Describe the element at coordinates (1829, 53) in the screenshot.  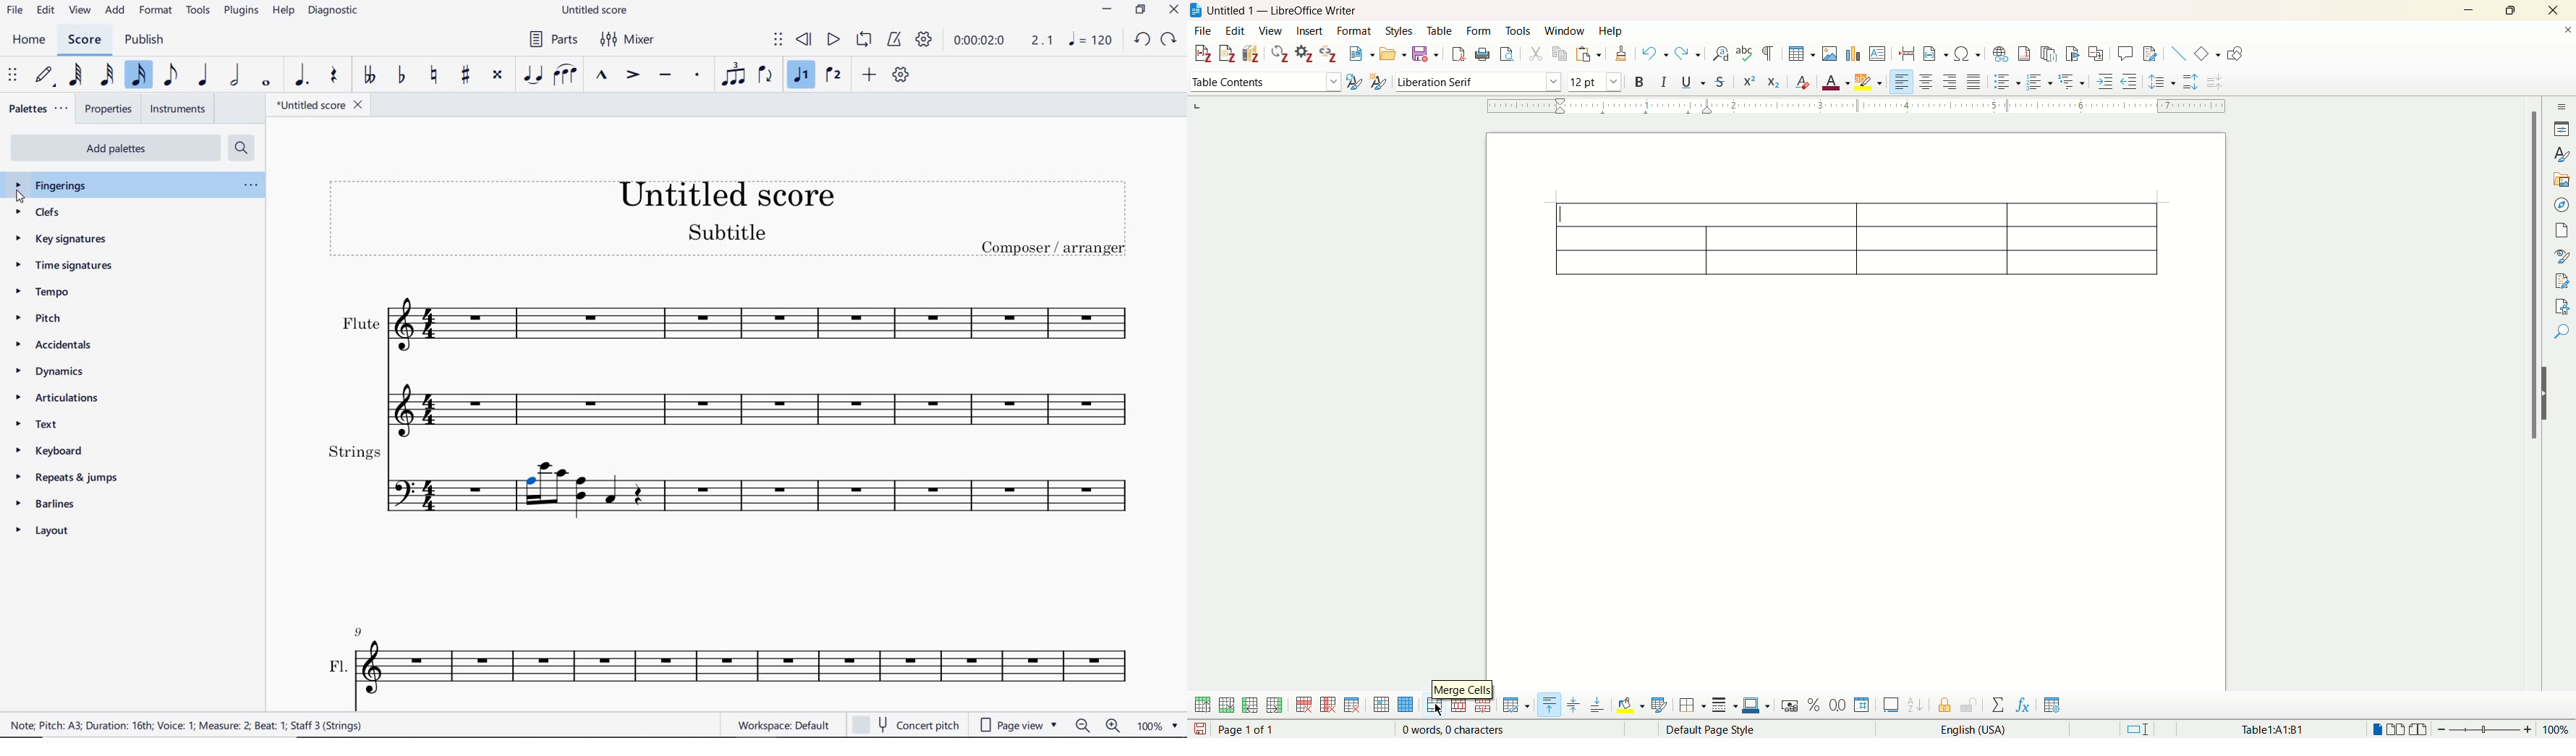
I see `insert images` at that location.